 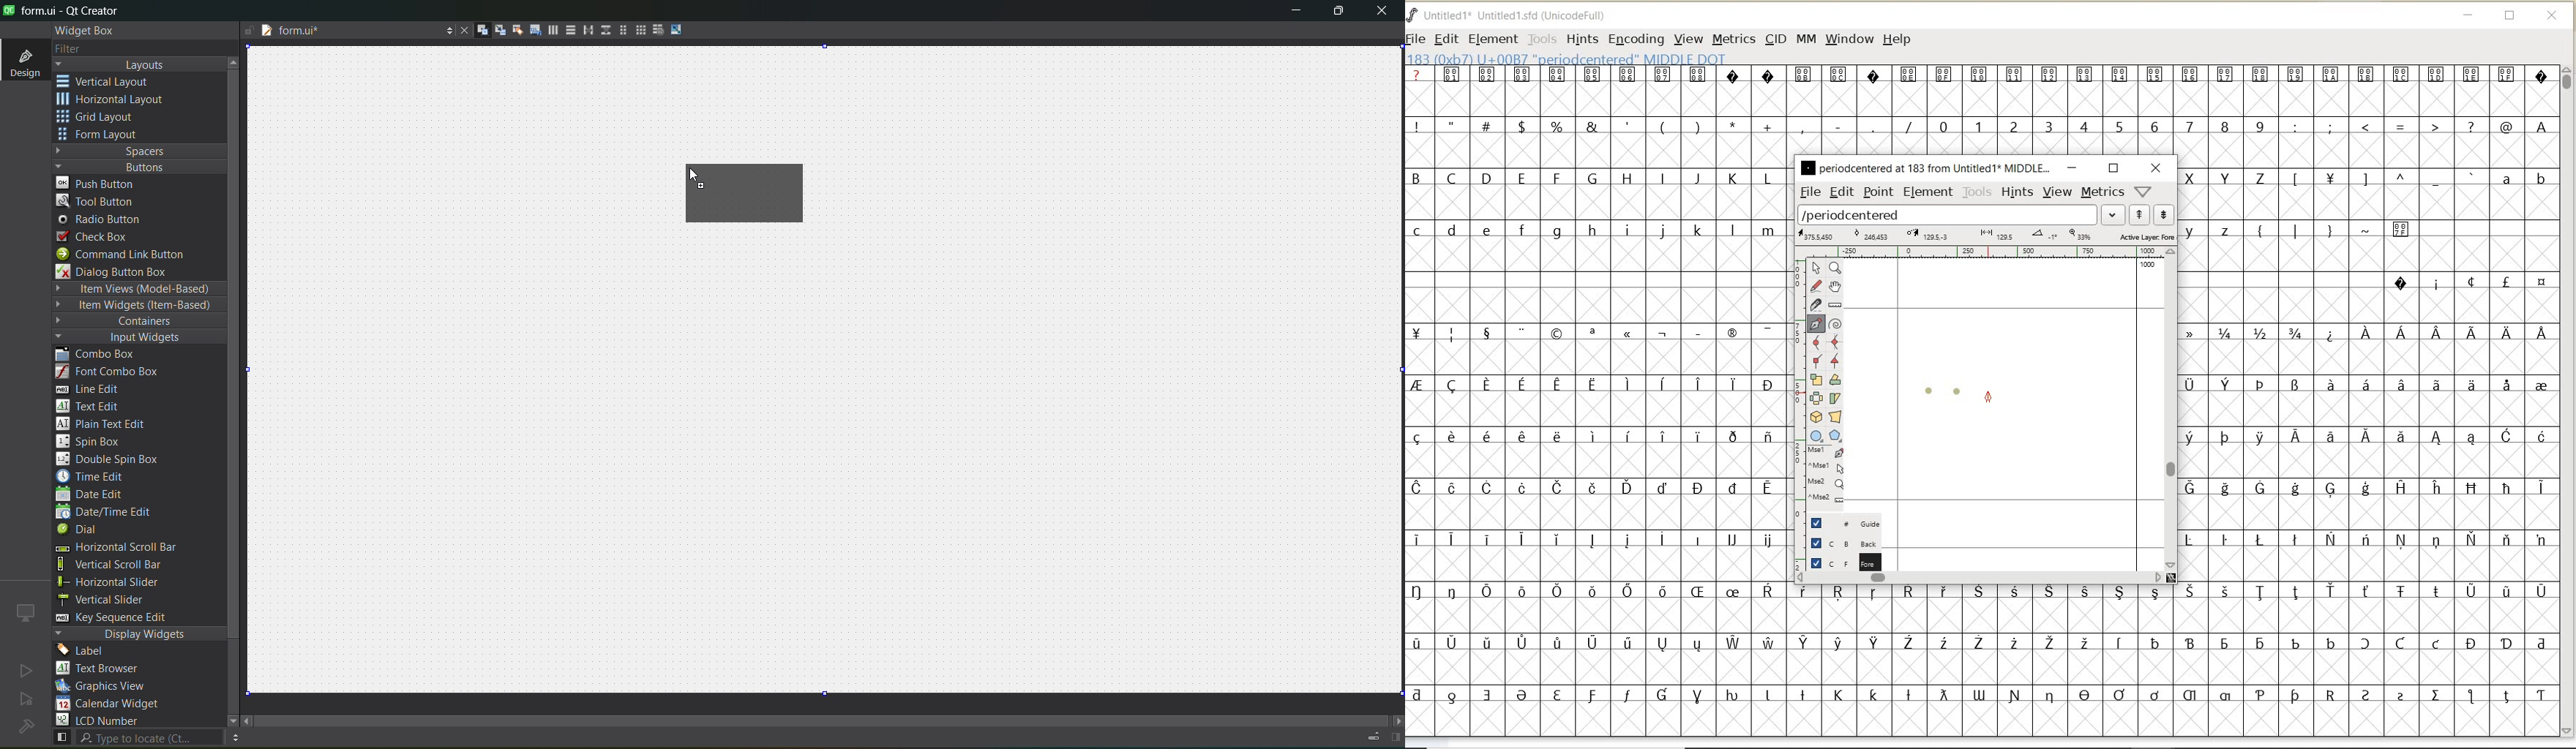 I want to click on special characters, so click(x=2351, y=235).